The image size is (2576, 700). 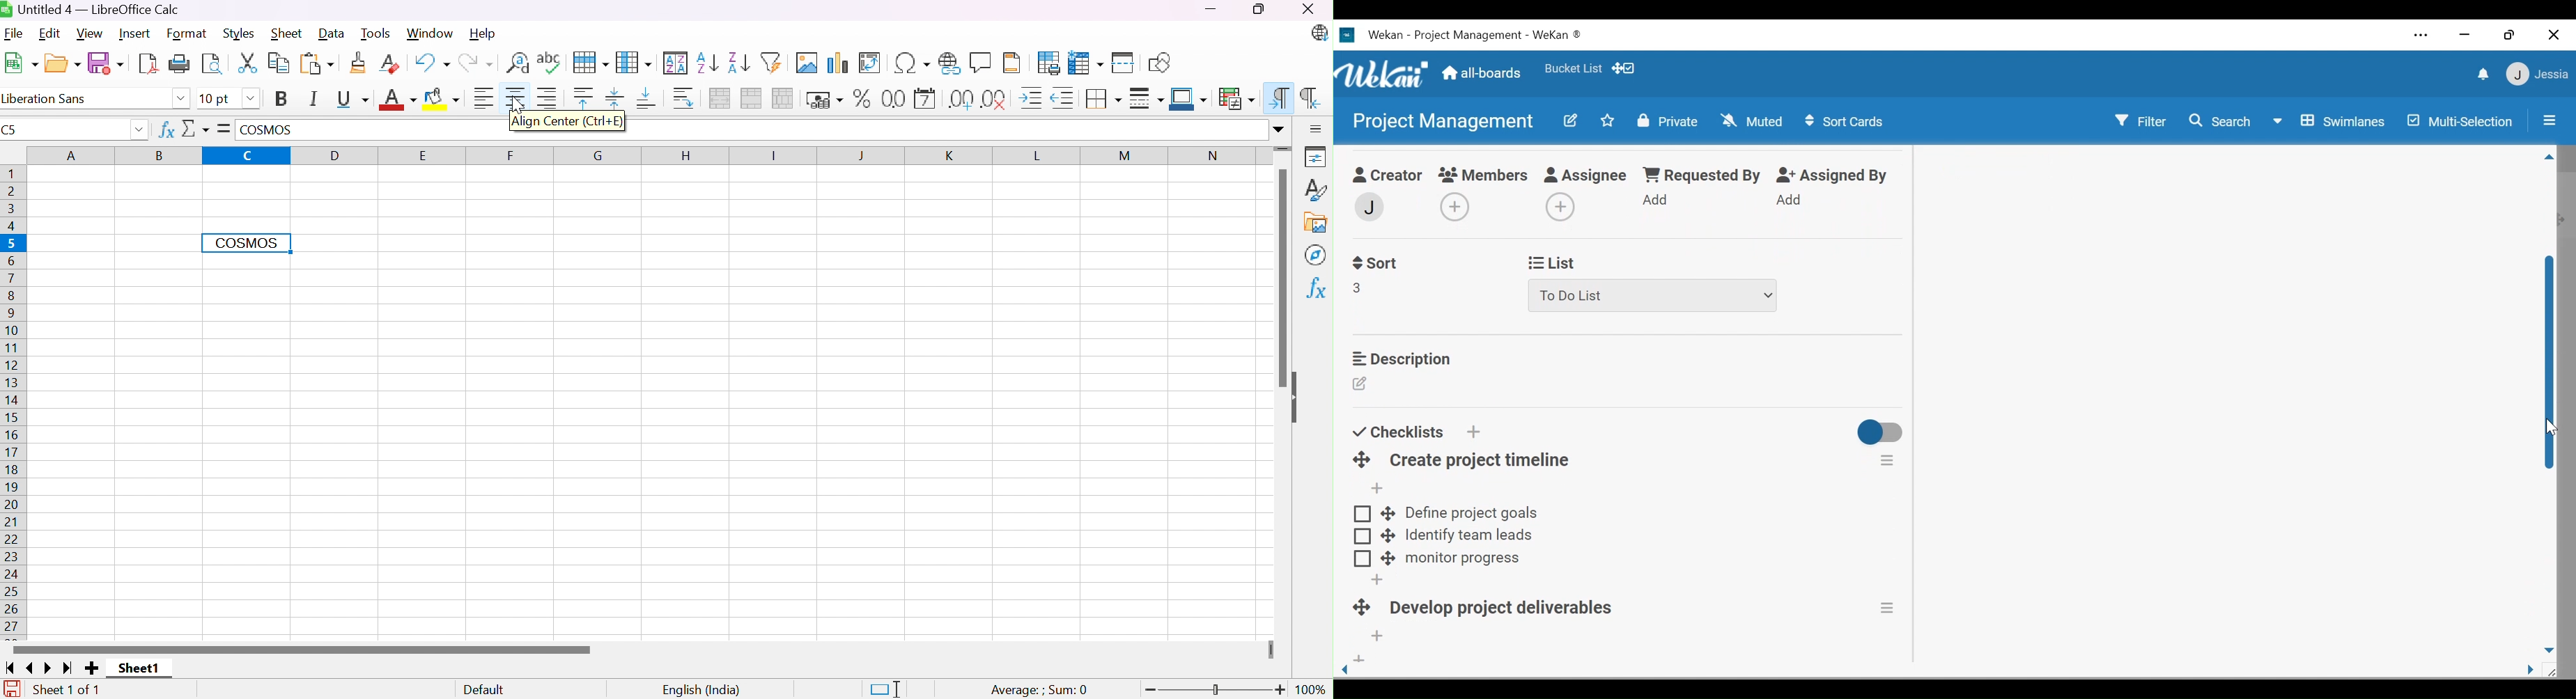 I want to click on Insert Hyperlink, so click(x=949, y=63).